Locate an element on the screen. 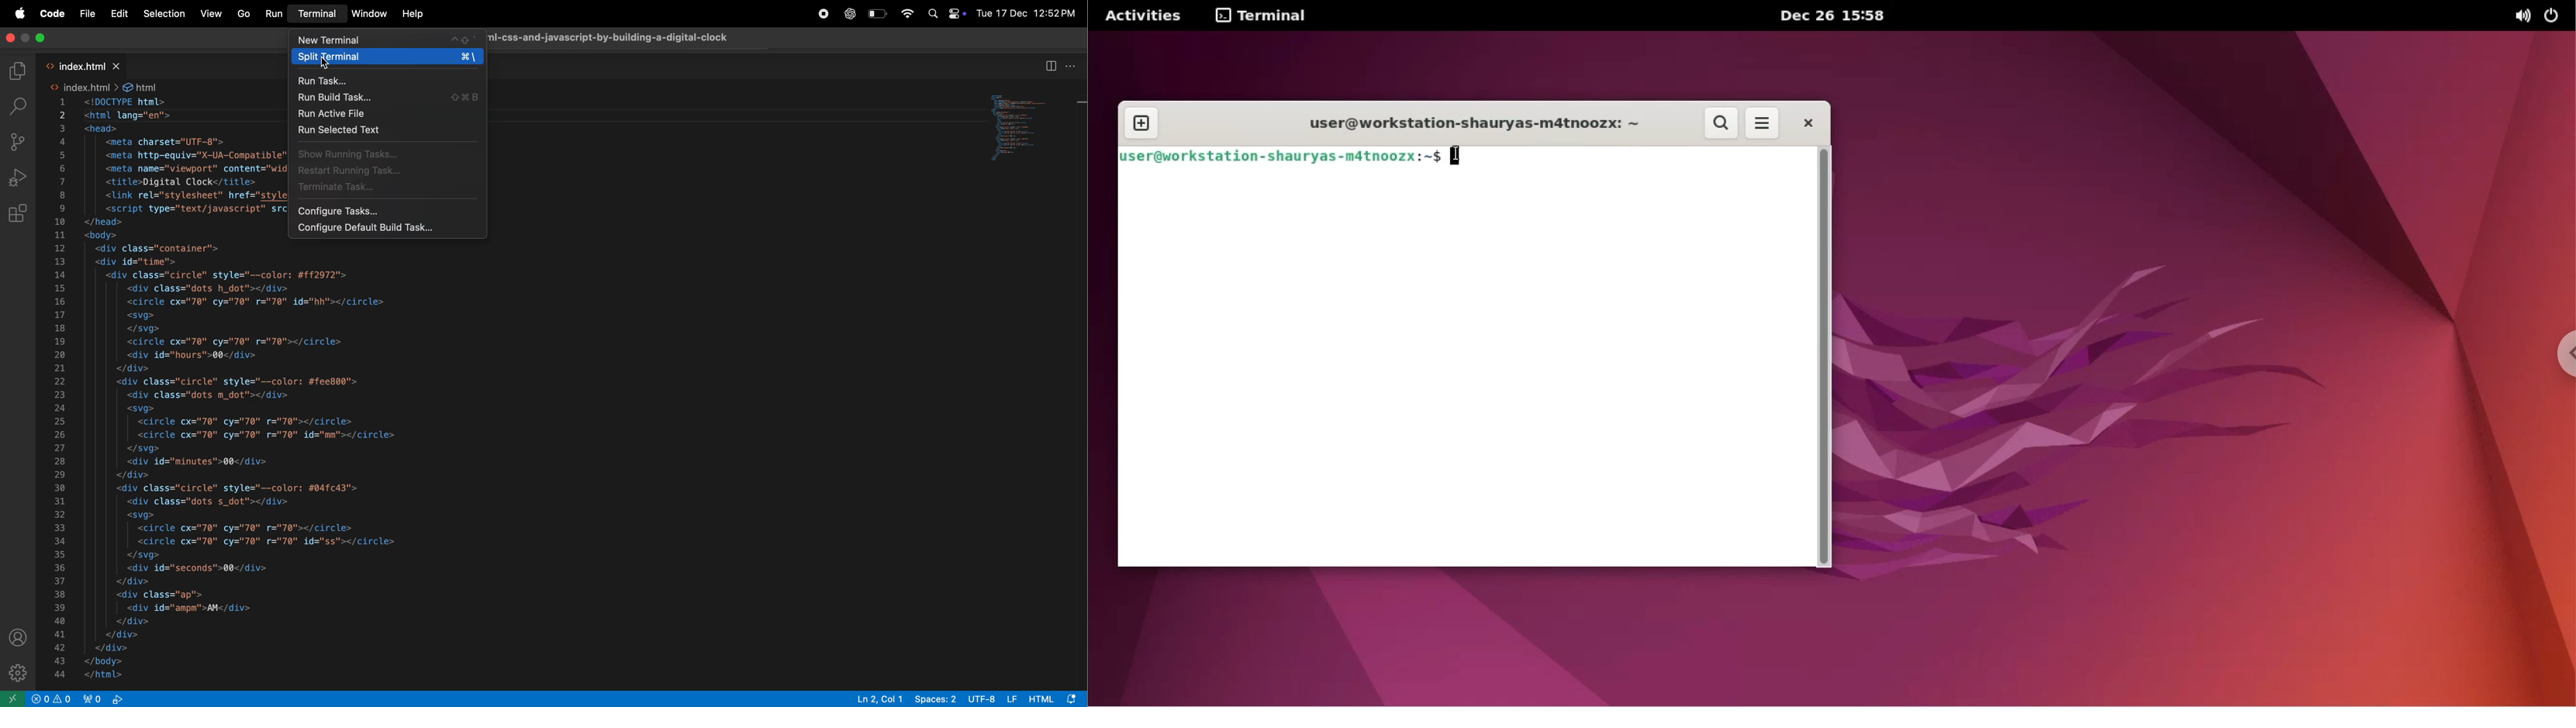  new terminal is located at coordinates (386, 39).